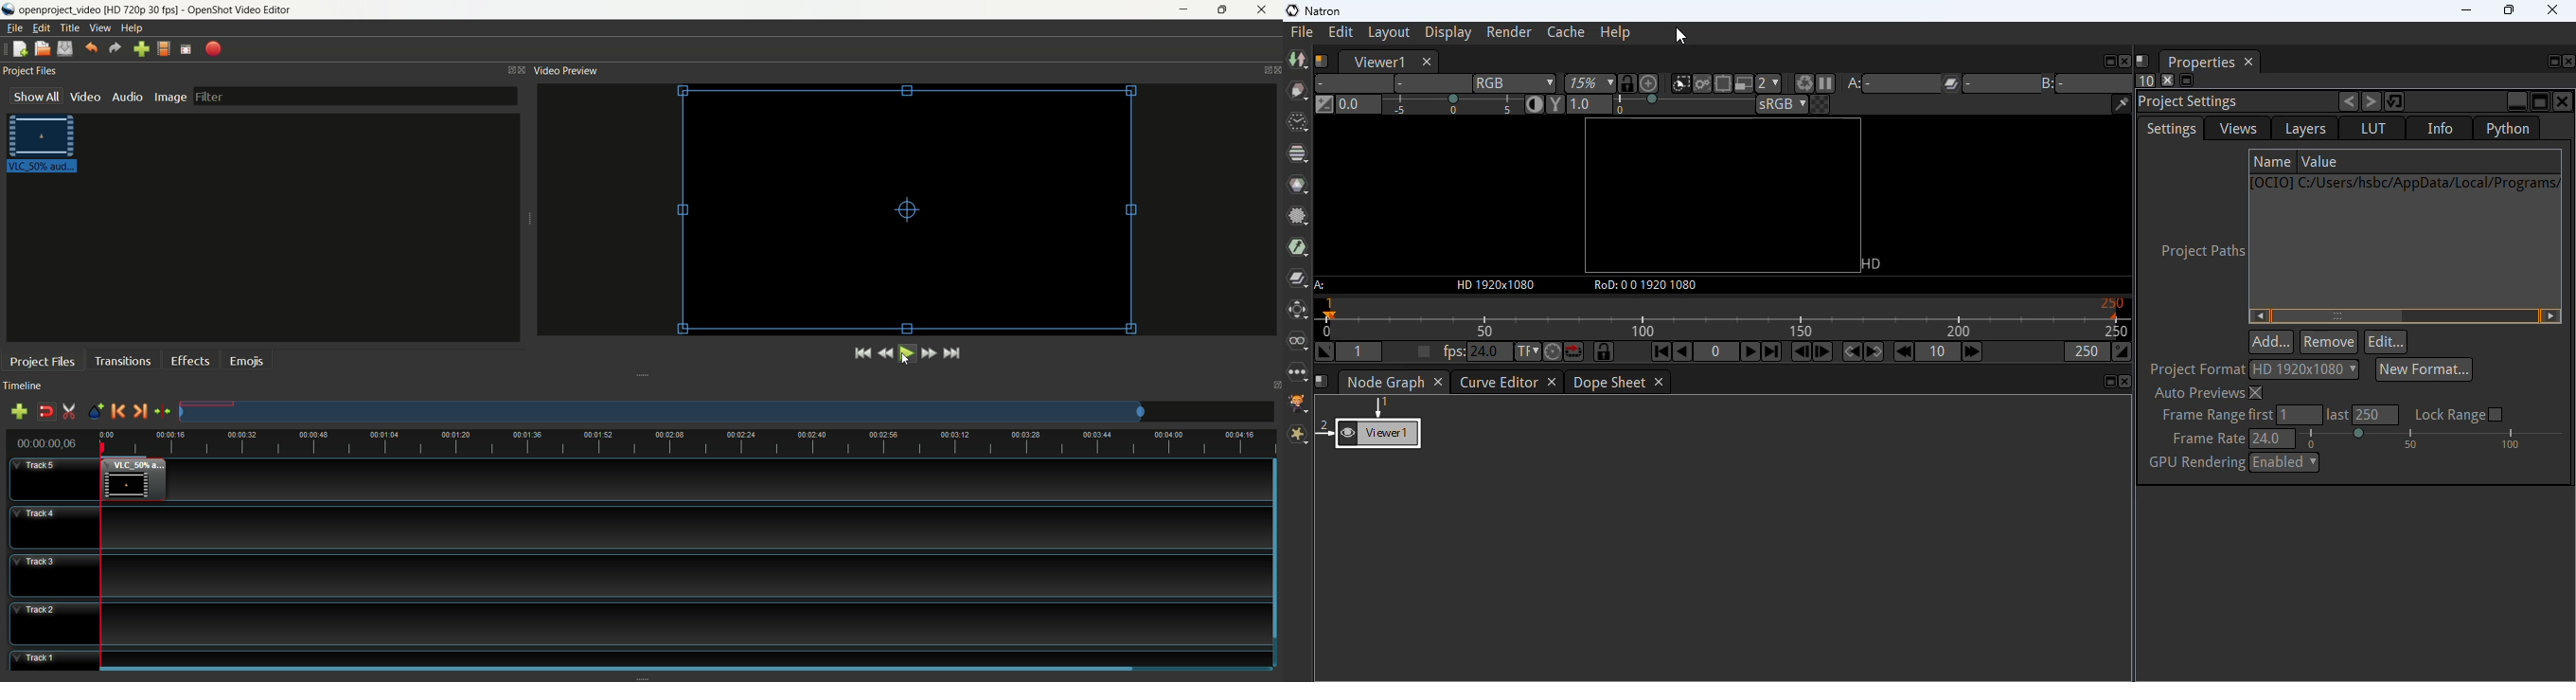 Image resolution: width=2576 pixels, height=700 pixels. I want to click on undo, so click(91, 46).